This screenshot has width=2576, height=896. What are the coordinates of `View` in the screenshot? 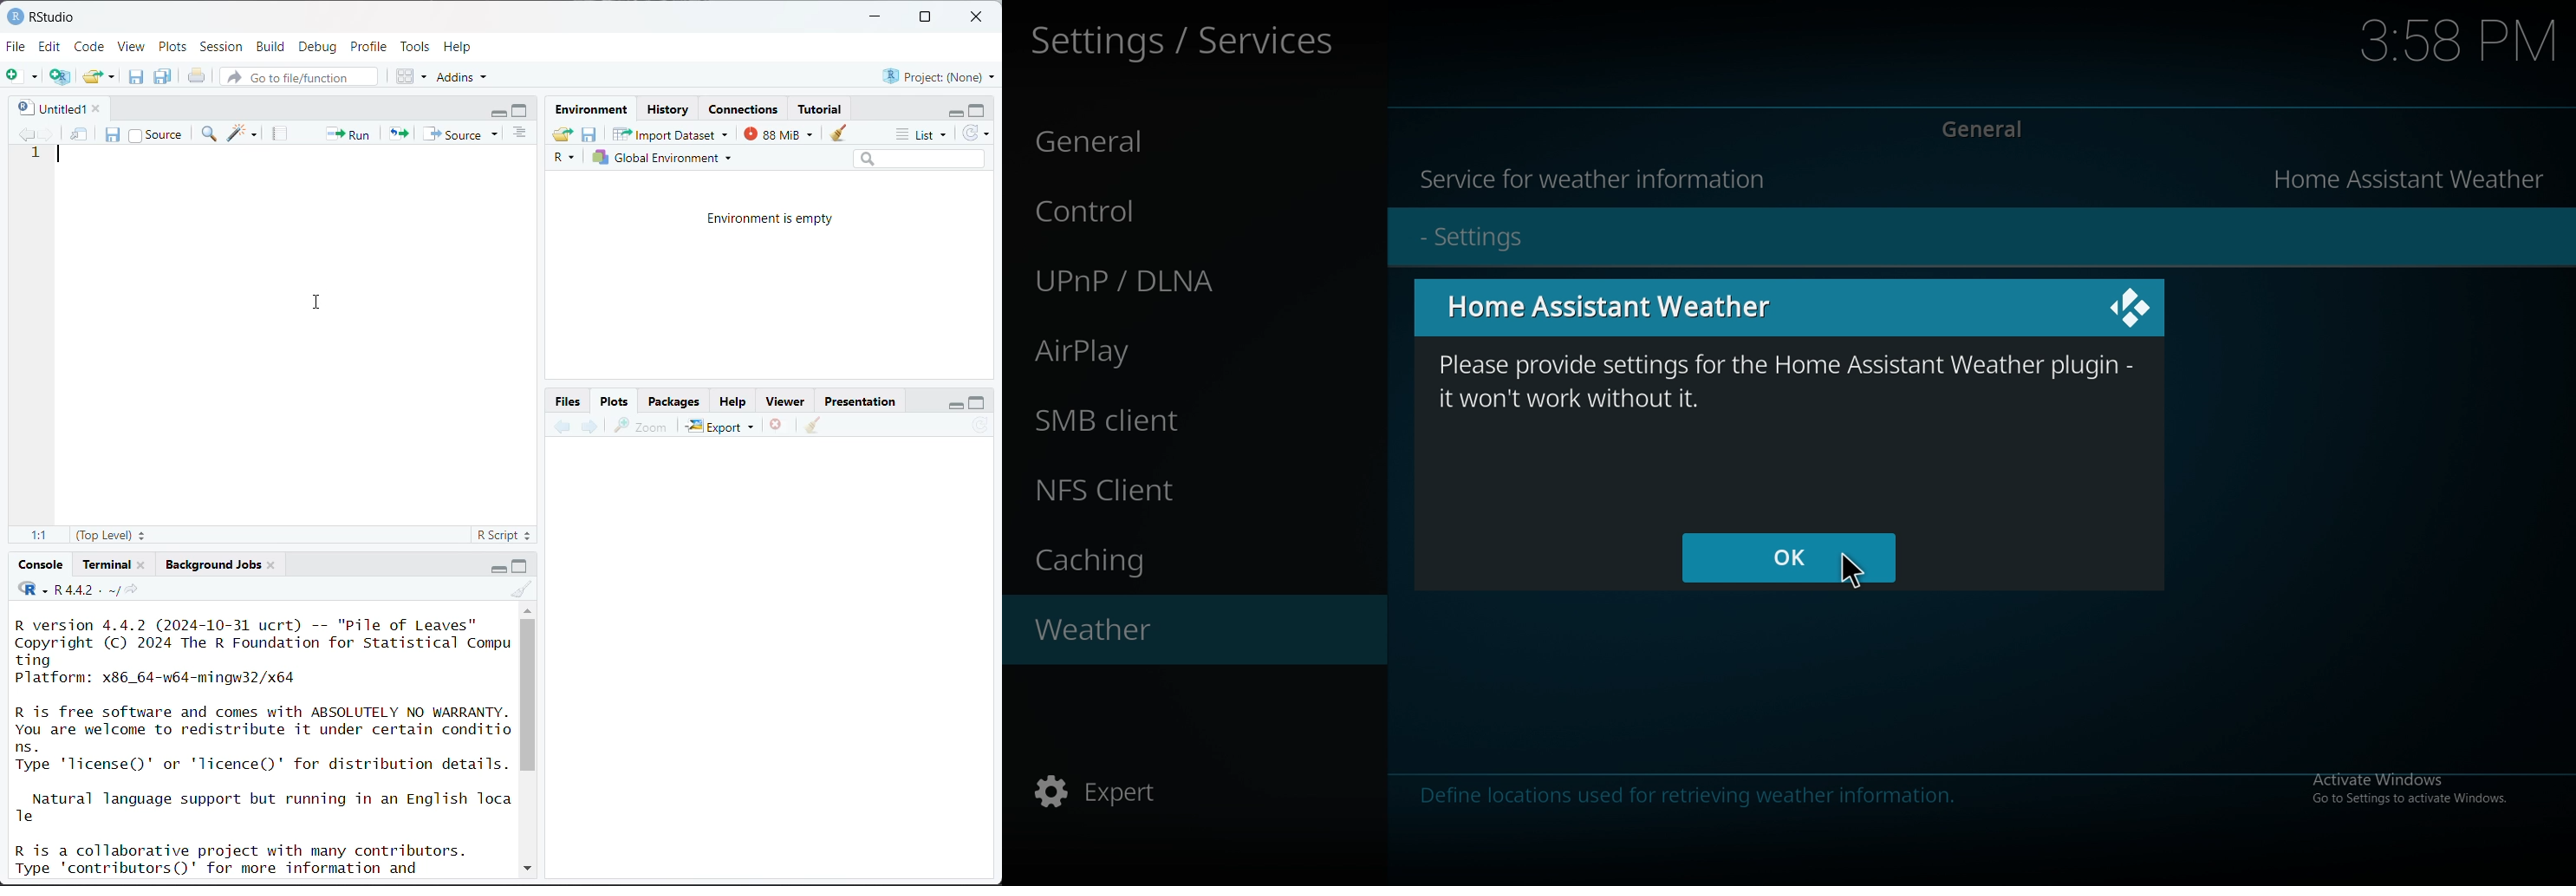 It's located at (132, 48).